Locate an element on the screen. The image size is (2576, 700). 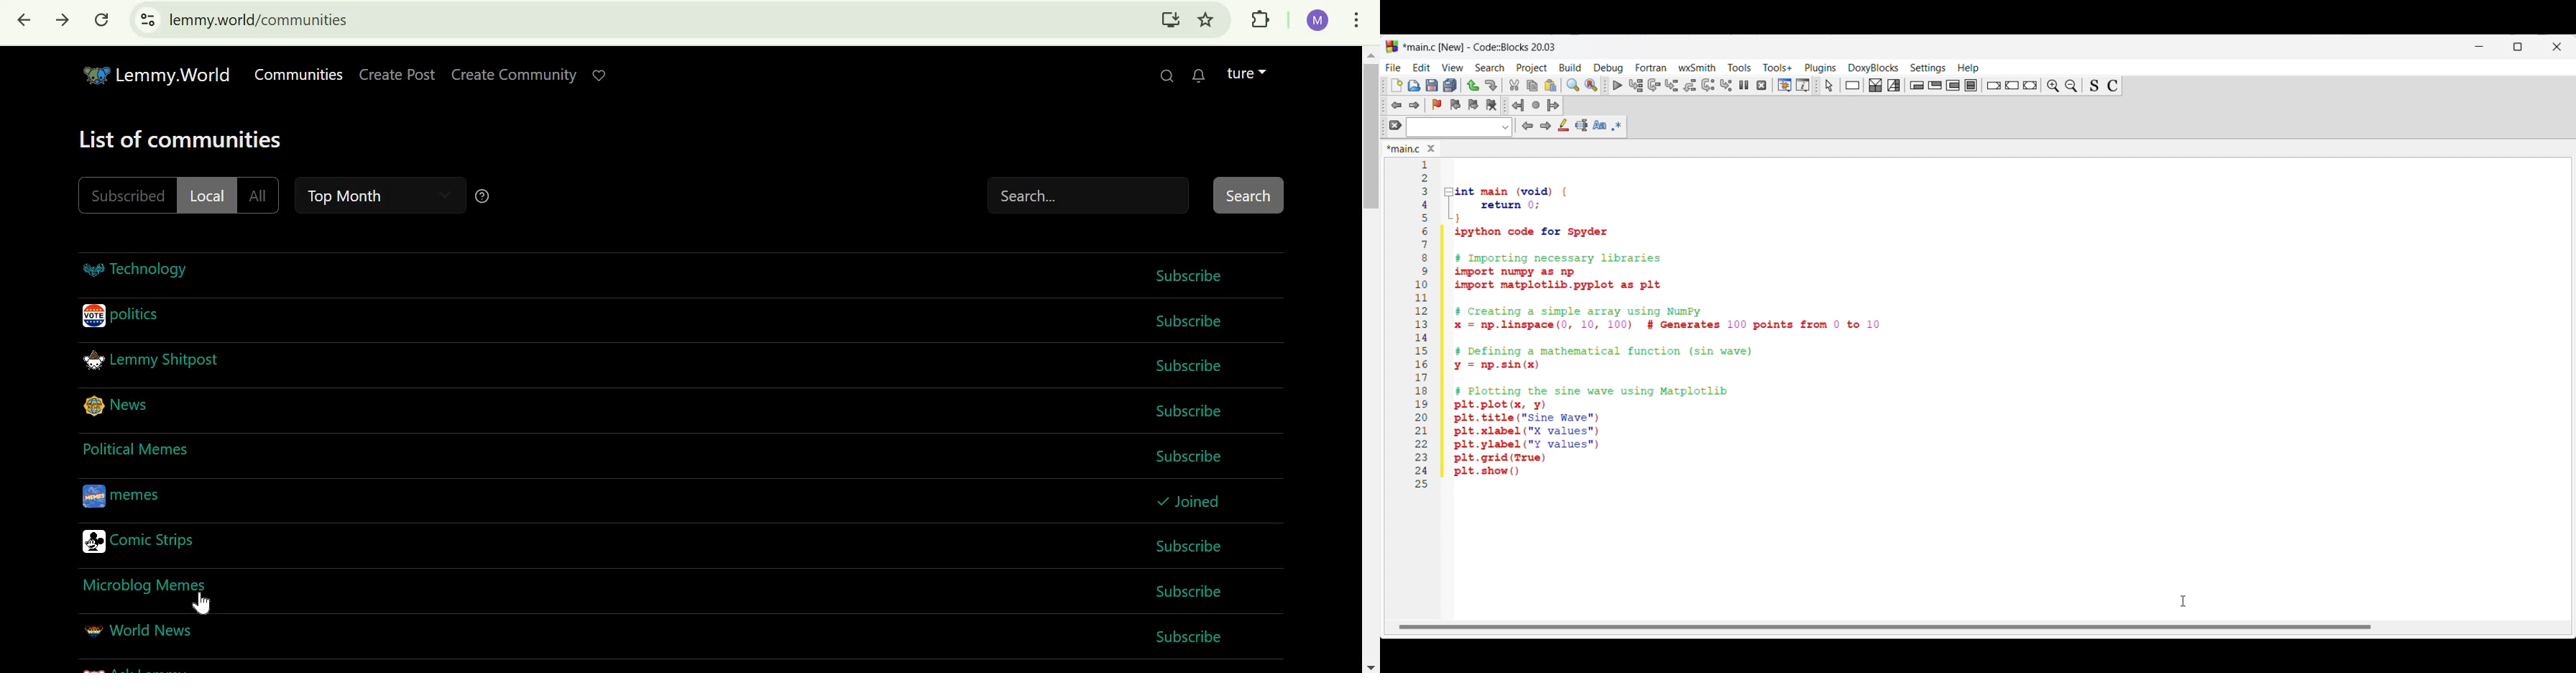
Jump forward is located at coordinates (1553, 105).